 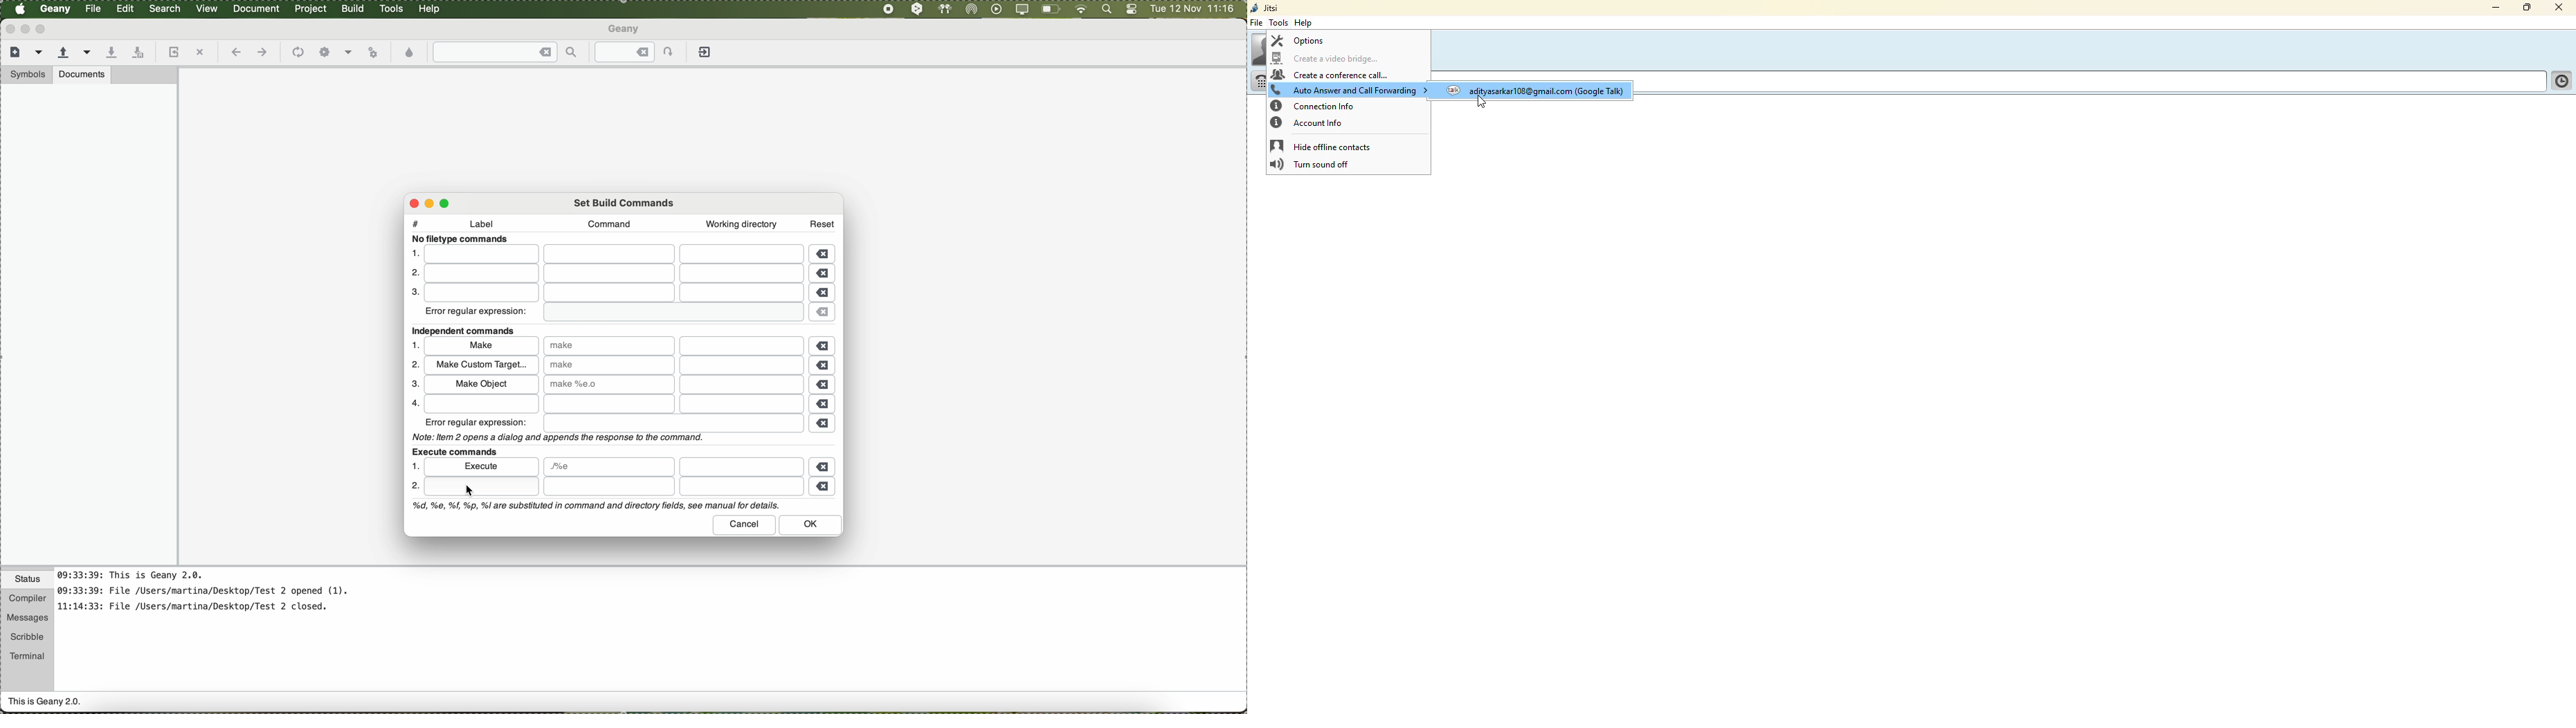 I want to click on cursor, so click(x=1489, y=100).